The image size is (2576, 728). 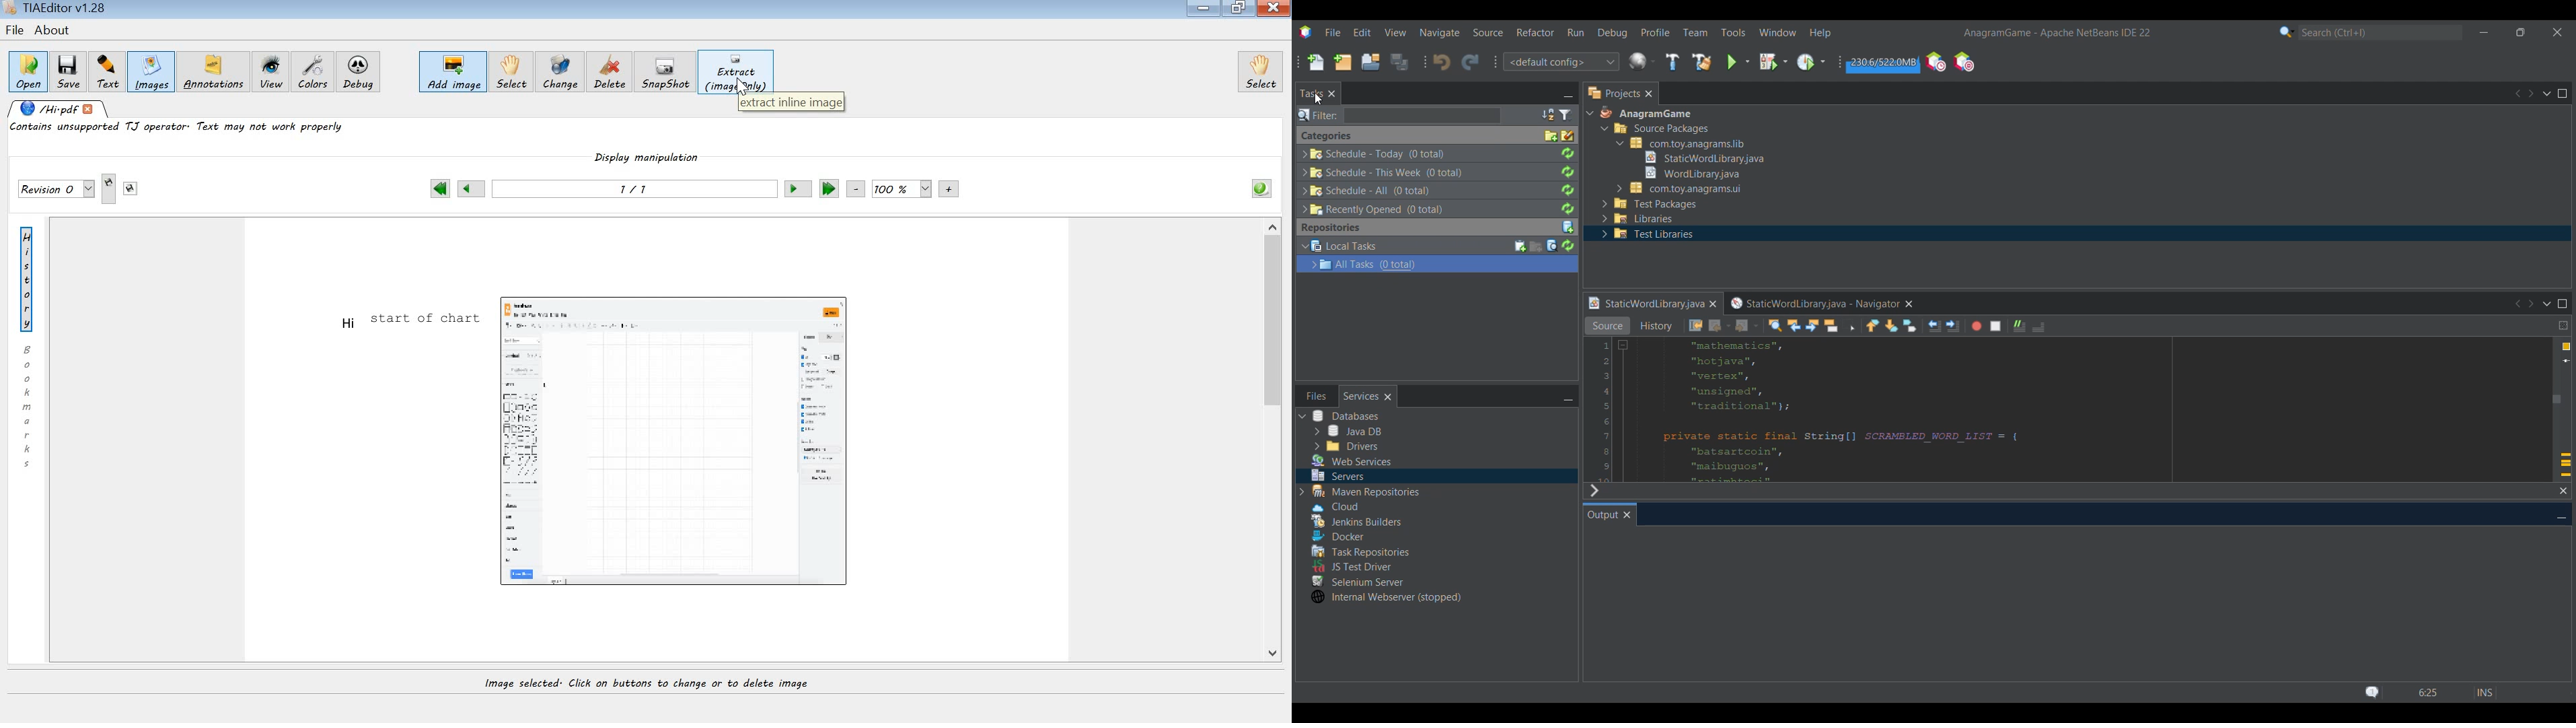 I want to click on Create new query, so click(x=1536, y=246).